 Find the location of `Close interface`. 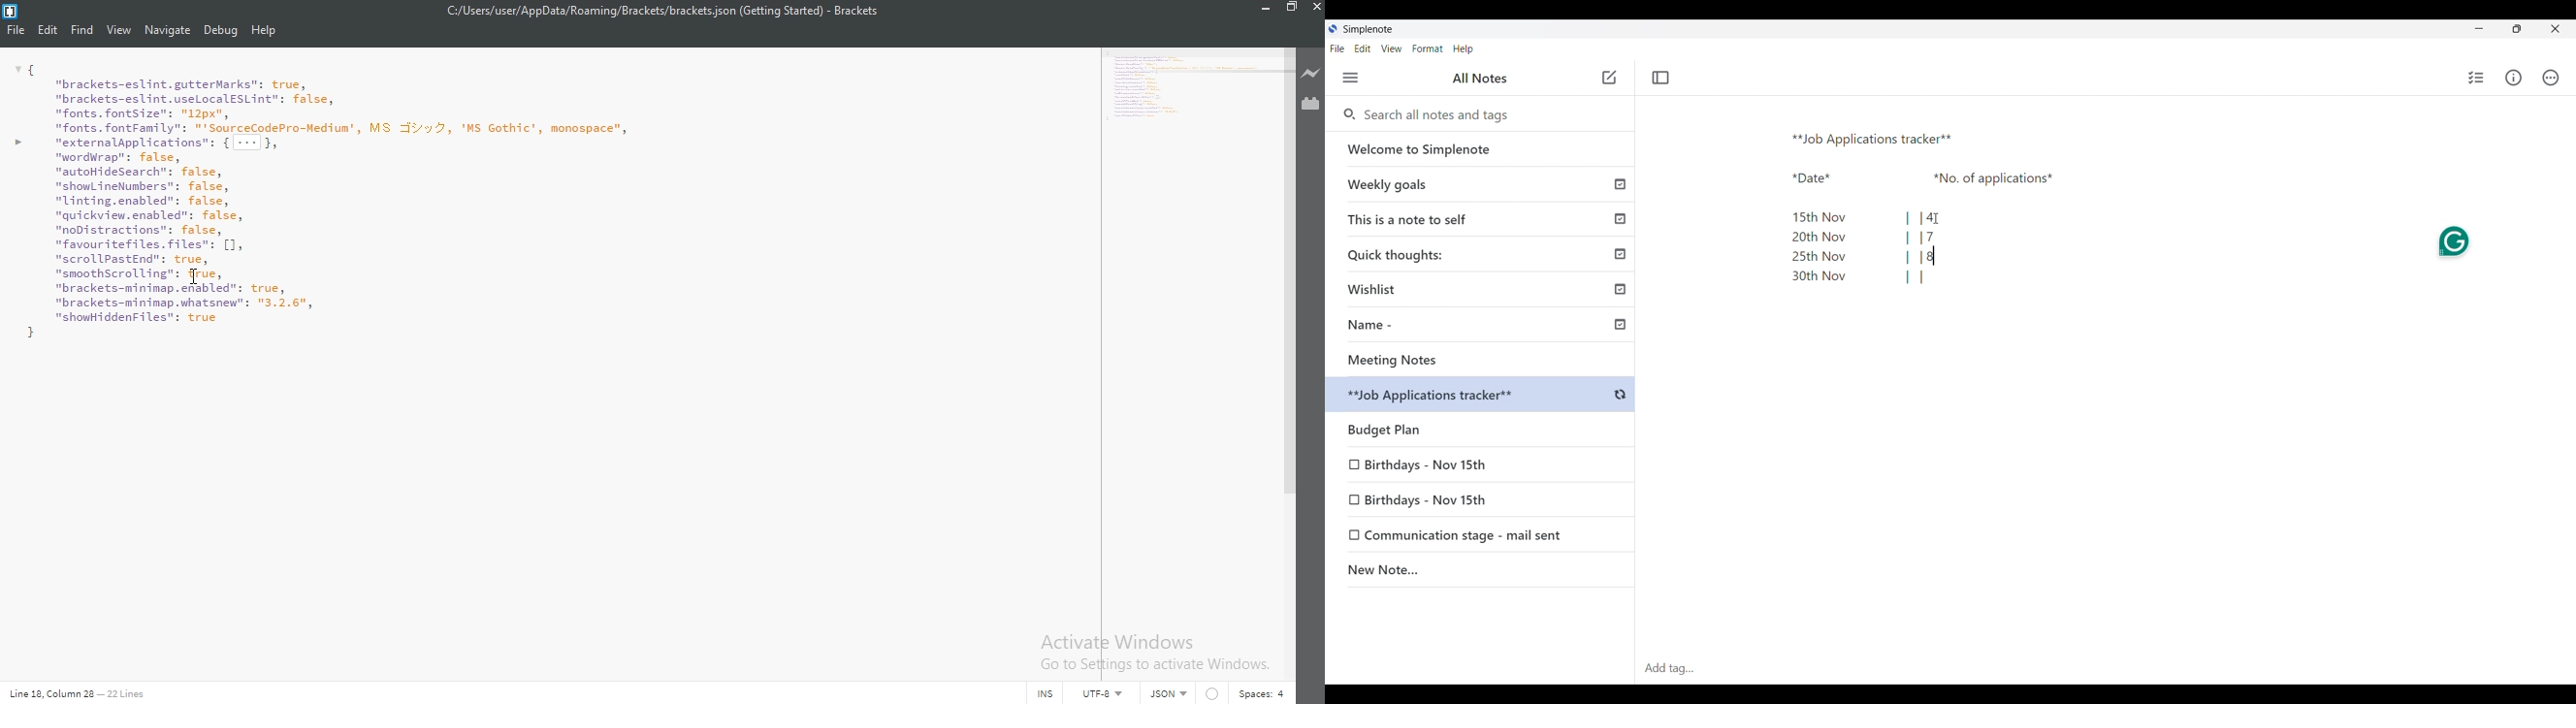

Close interface is located at coordinates (2556, 29).